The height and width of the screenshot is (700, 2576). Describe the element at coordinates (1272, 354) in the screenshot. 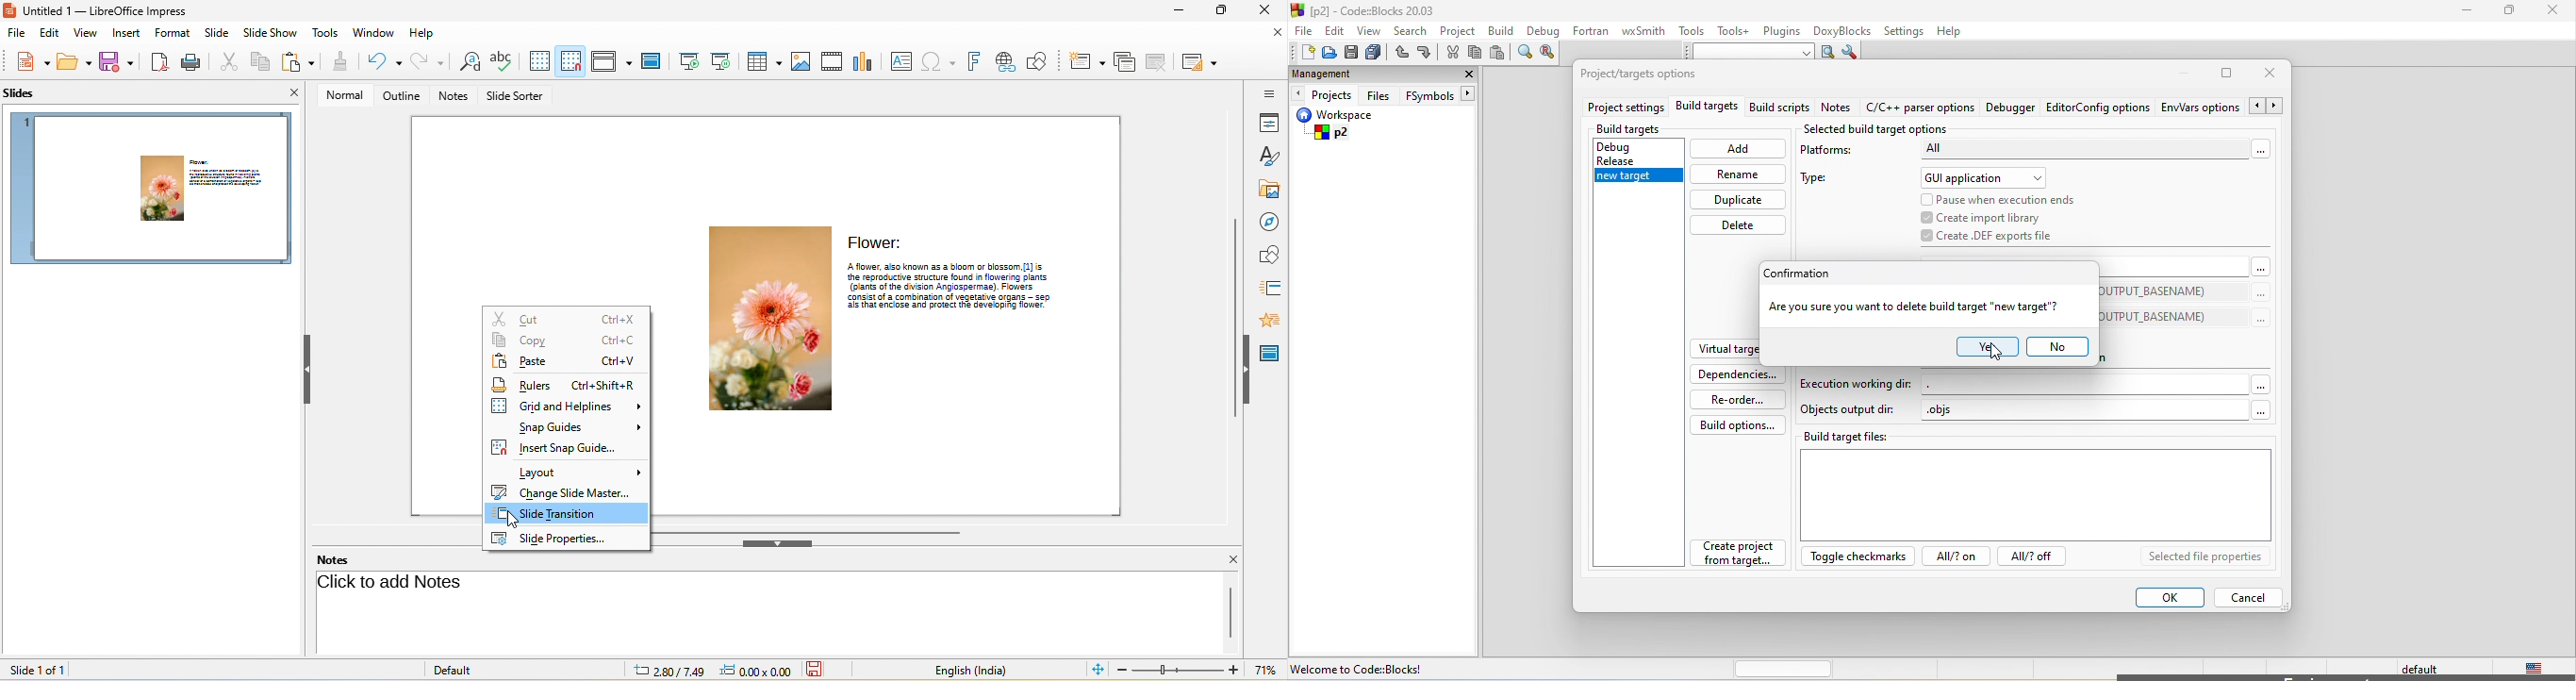

I see `master slide` at that location.